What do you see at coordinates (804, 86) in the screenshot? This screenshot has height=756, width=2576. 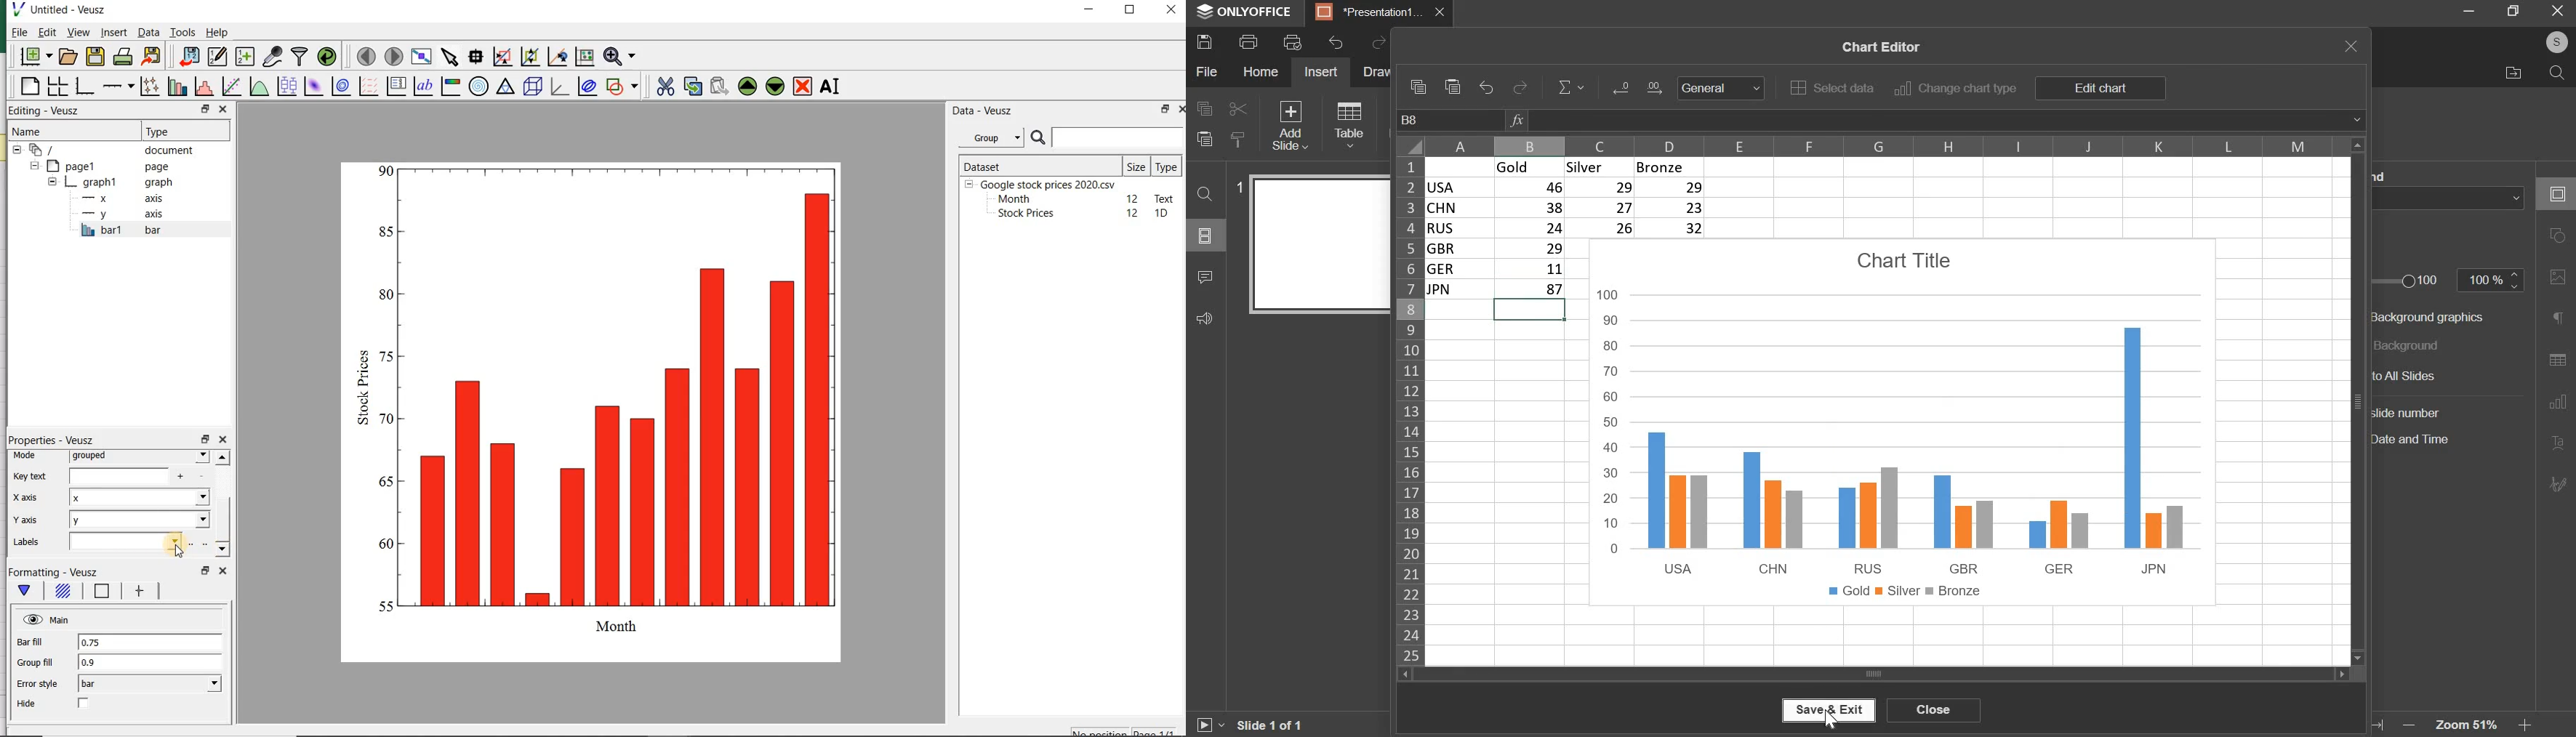 I see `remove the selected widget` at bounding box center [804, 86].